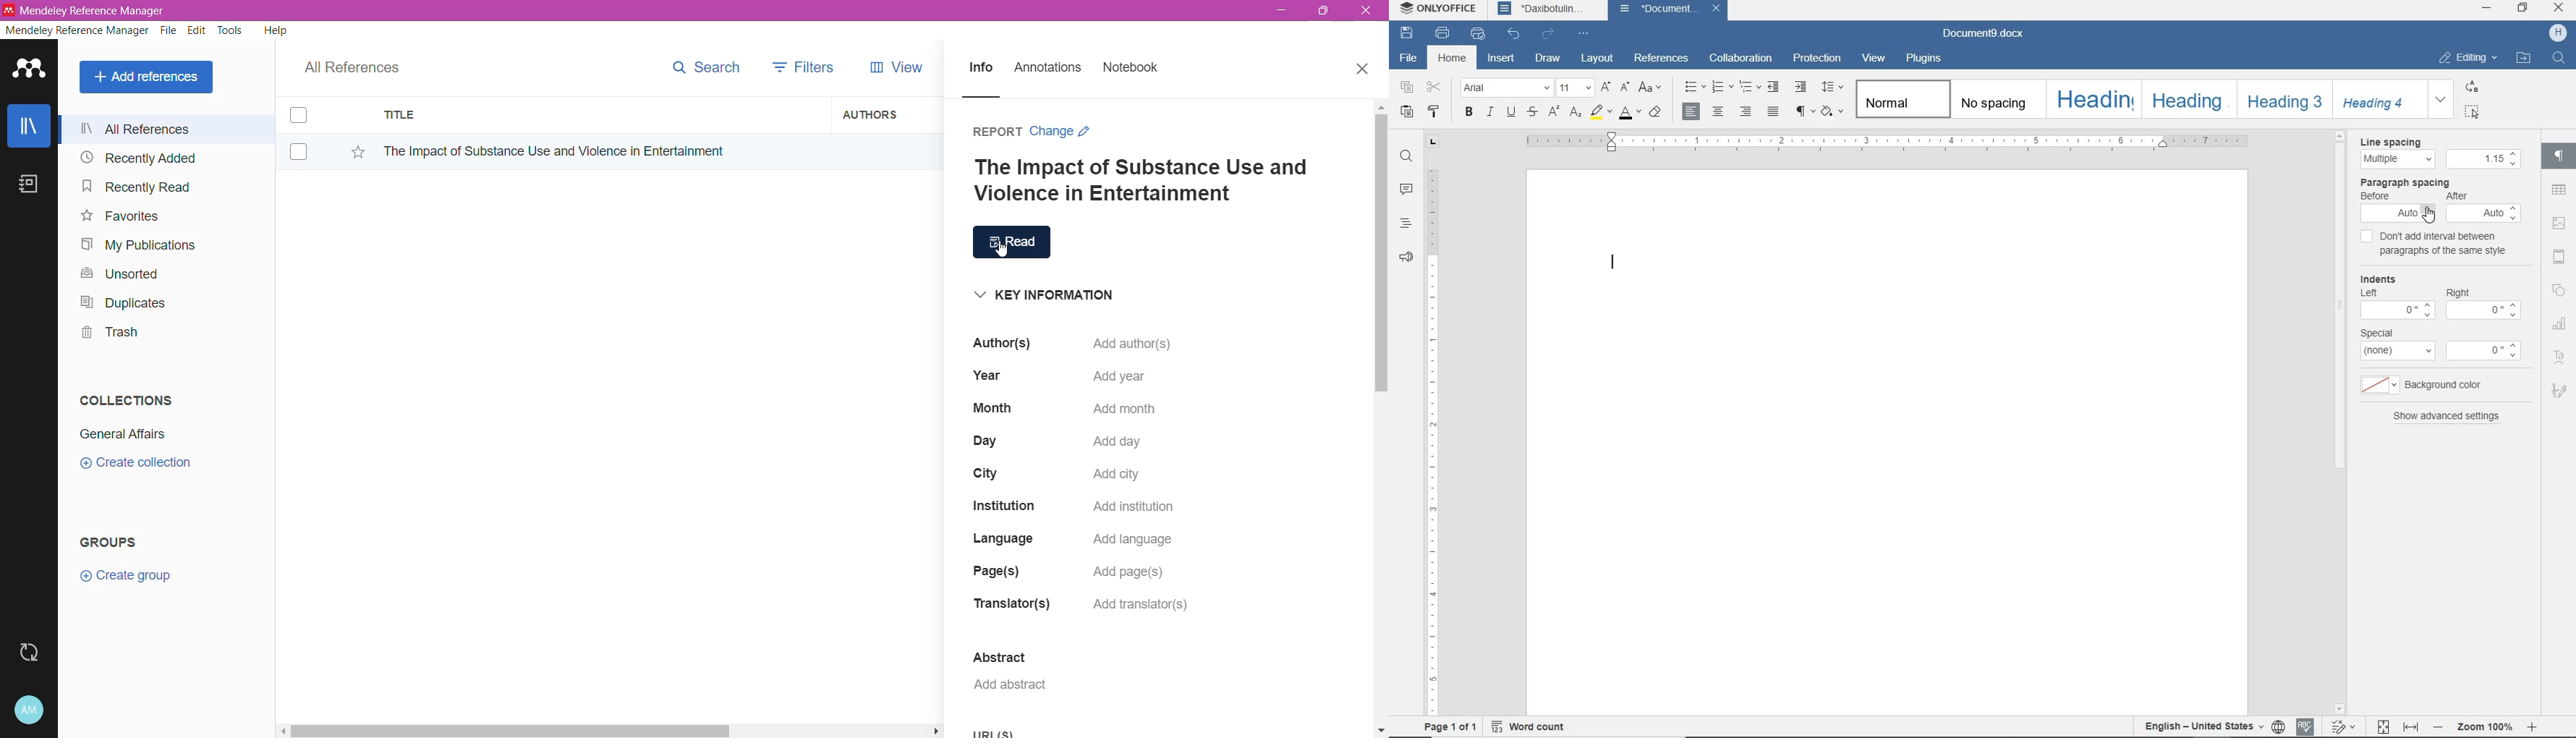 The image size is (2576, 756). I want to click on Reference Item Type, so click(994, 130).